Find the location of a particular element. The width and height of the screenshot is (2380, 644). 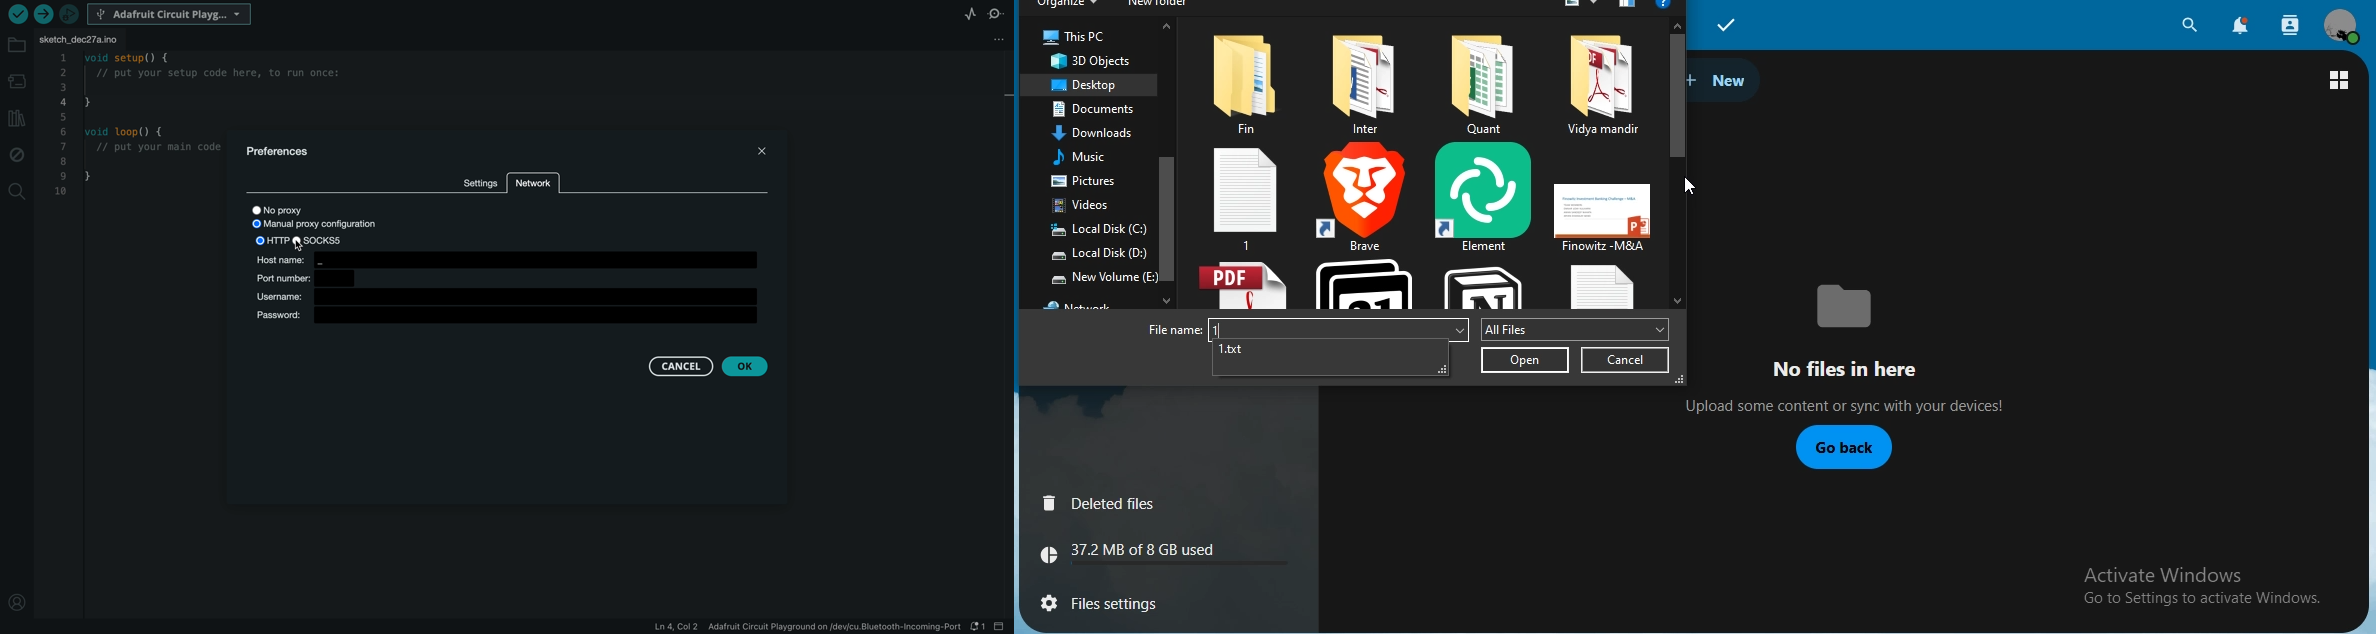

new volume E is located at coordinates (1103, 276).